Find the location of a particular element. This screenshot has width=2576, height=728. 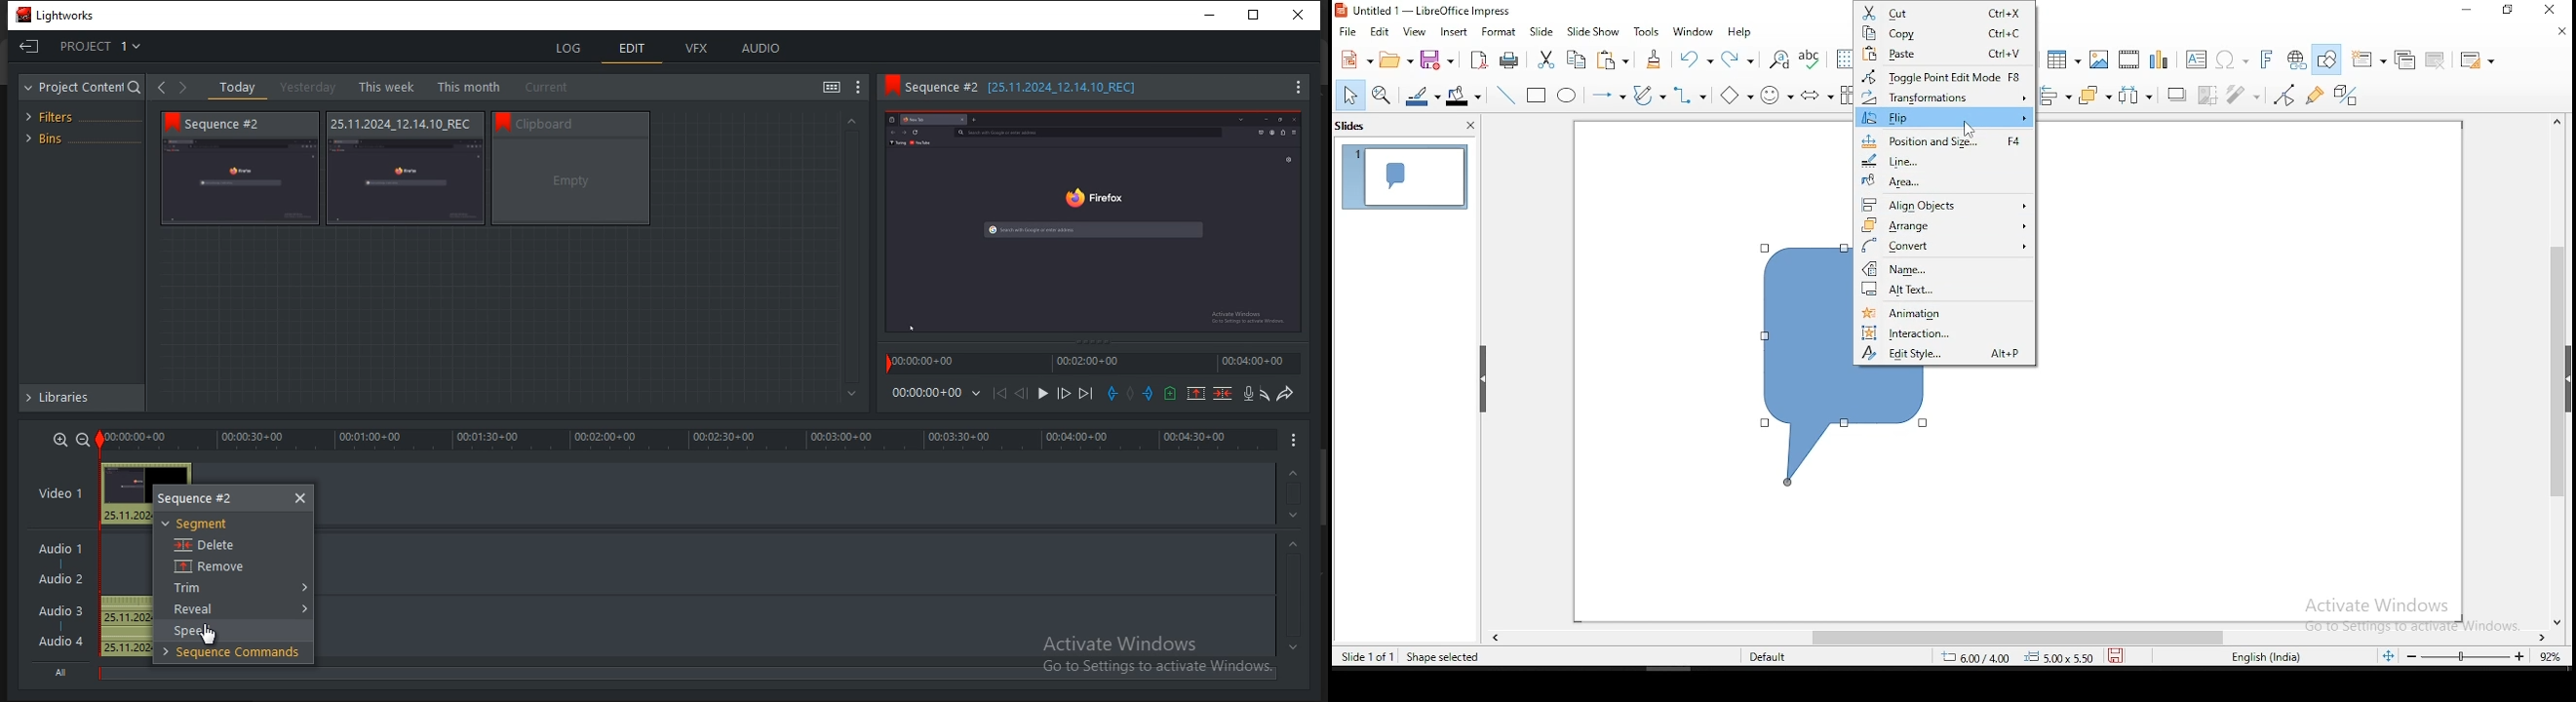

show draw functions is located at coordinates (2328, 60).